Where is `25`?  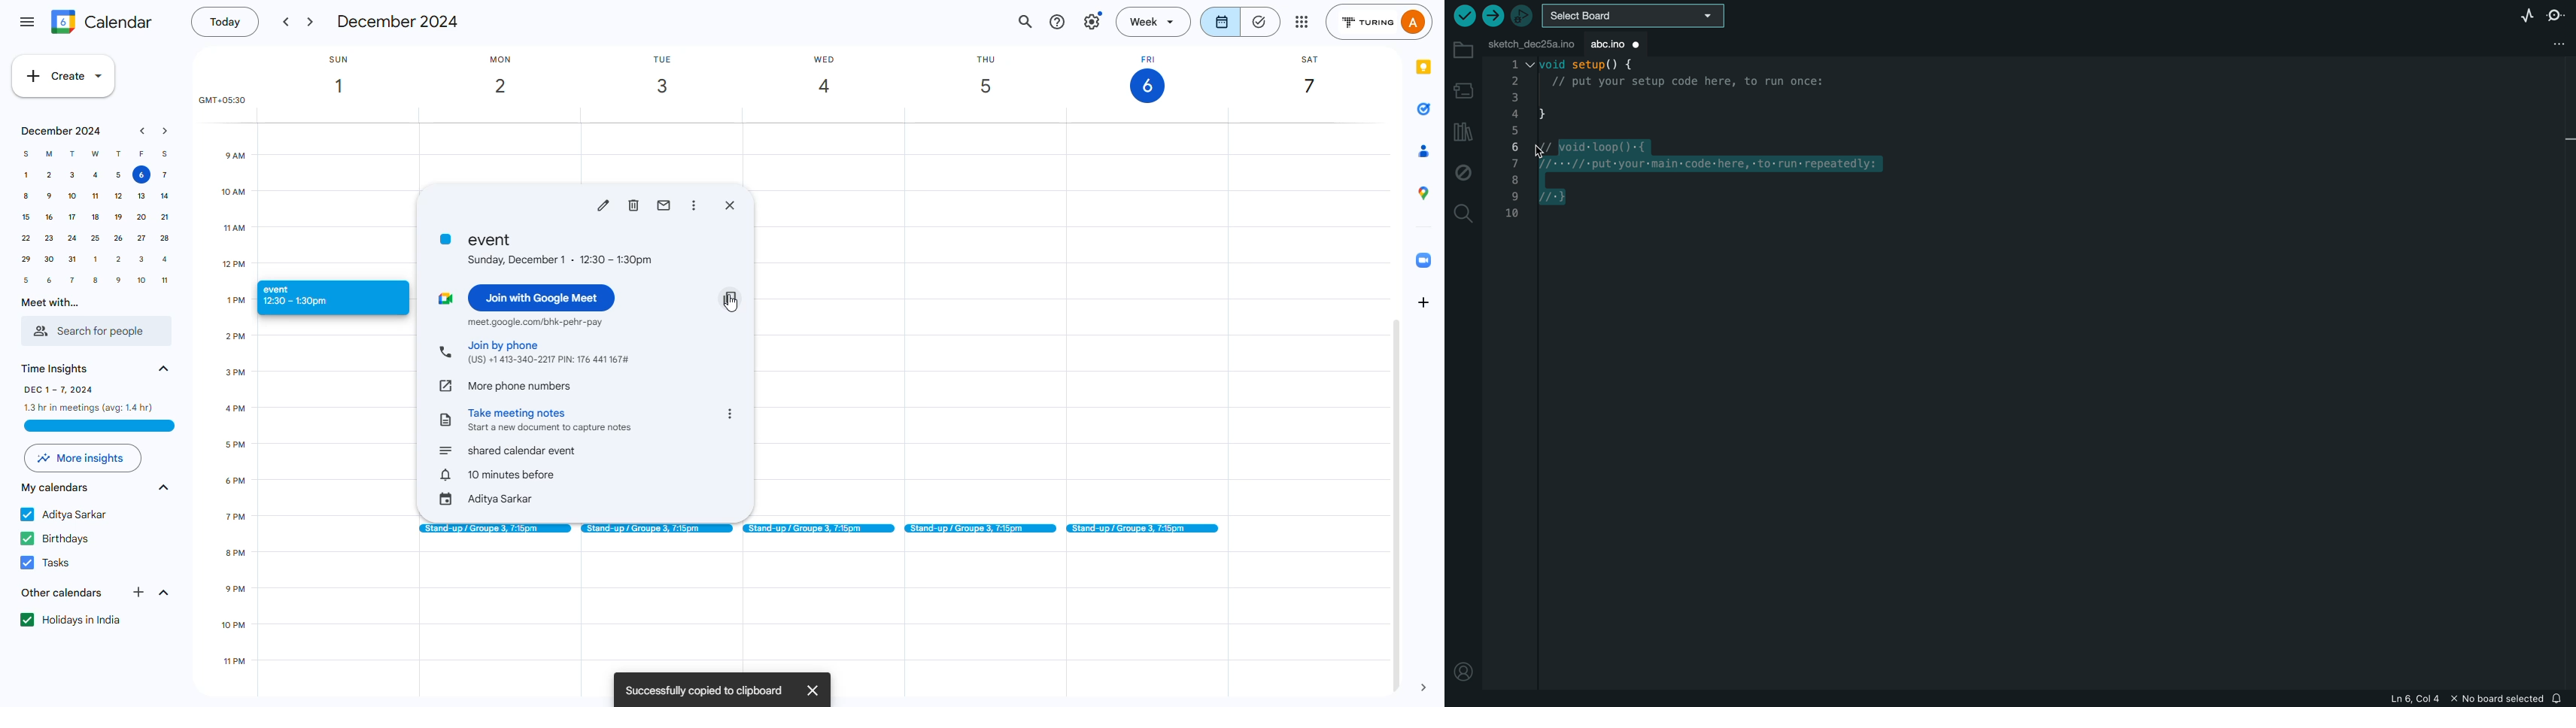 25 is located at coordinates (95, 239).